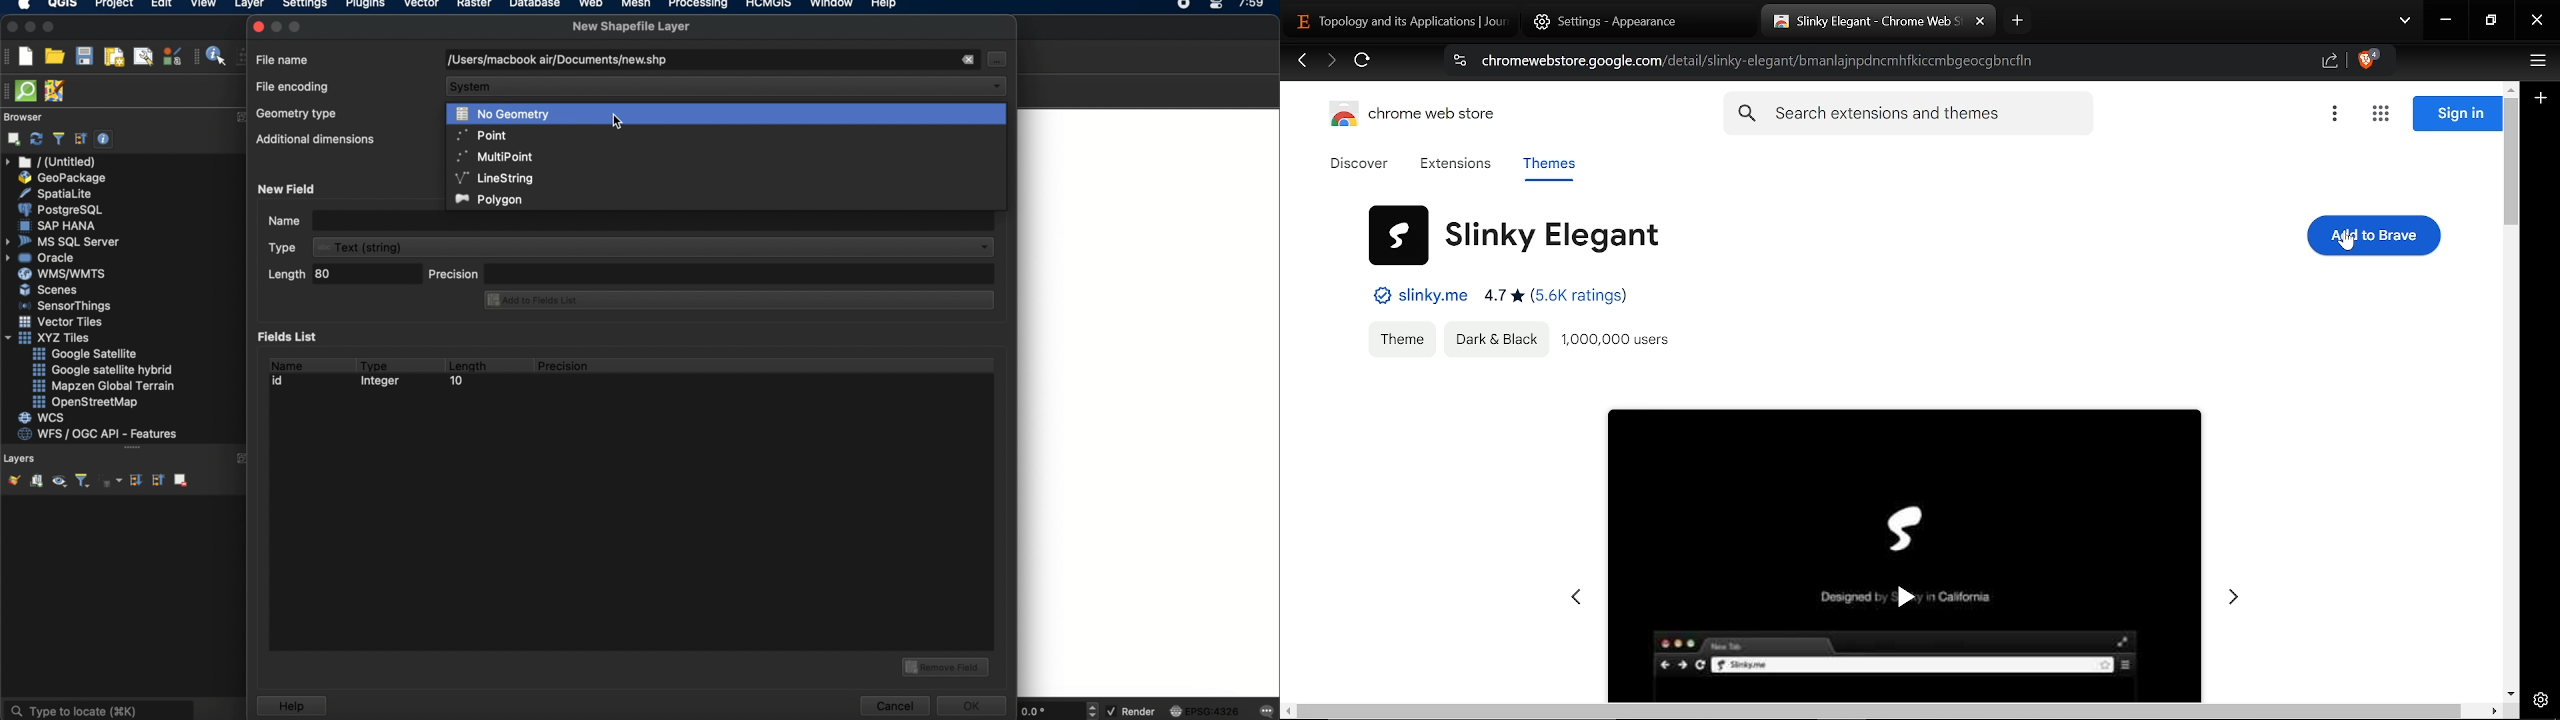 This screenshot has height=728, width=2576. Describe the element at coordinates (63, 275) in the screenshot. I see `was/wmts` at that location.